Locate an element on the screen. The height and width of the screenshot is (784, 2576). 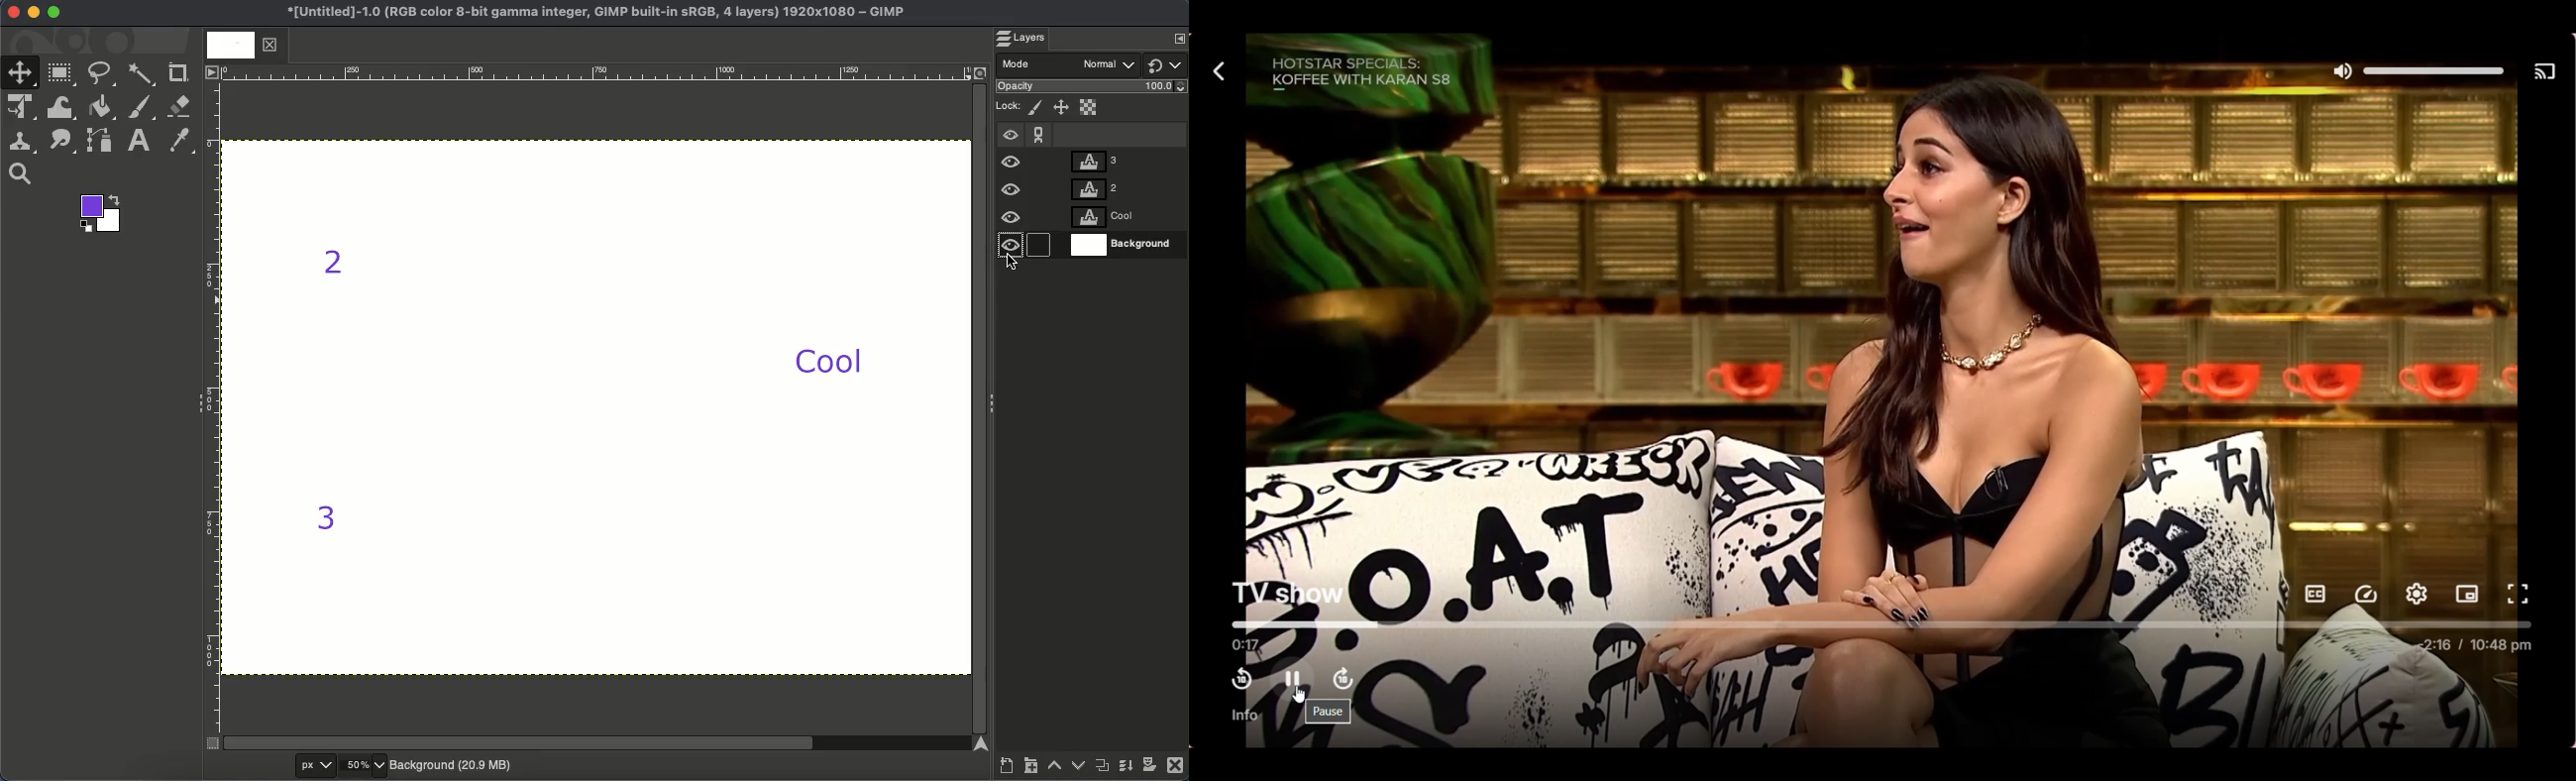
Play on another device is located at coordinates (2545, 72).